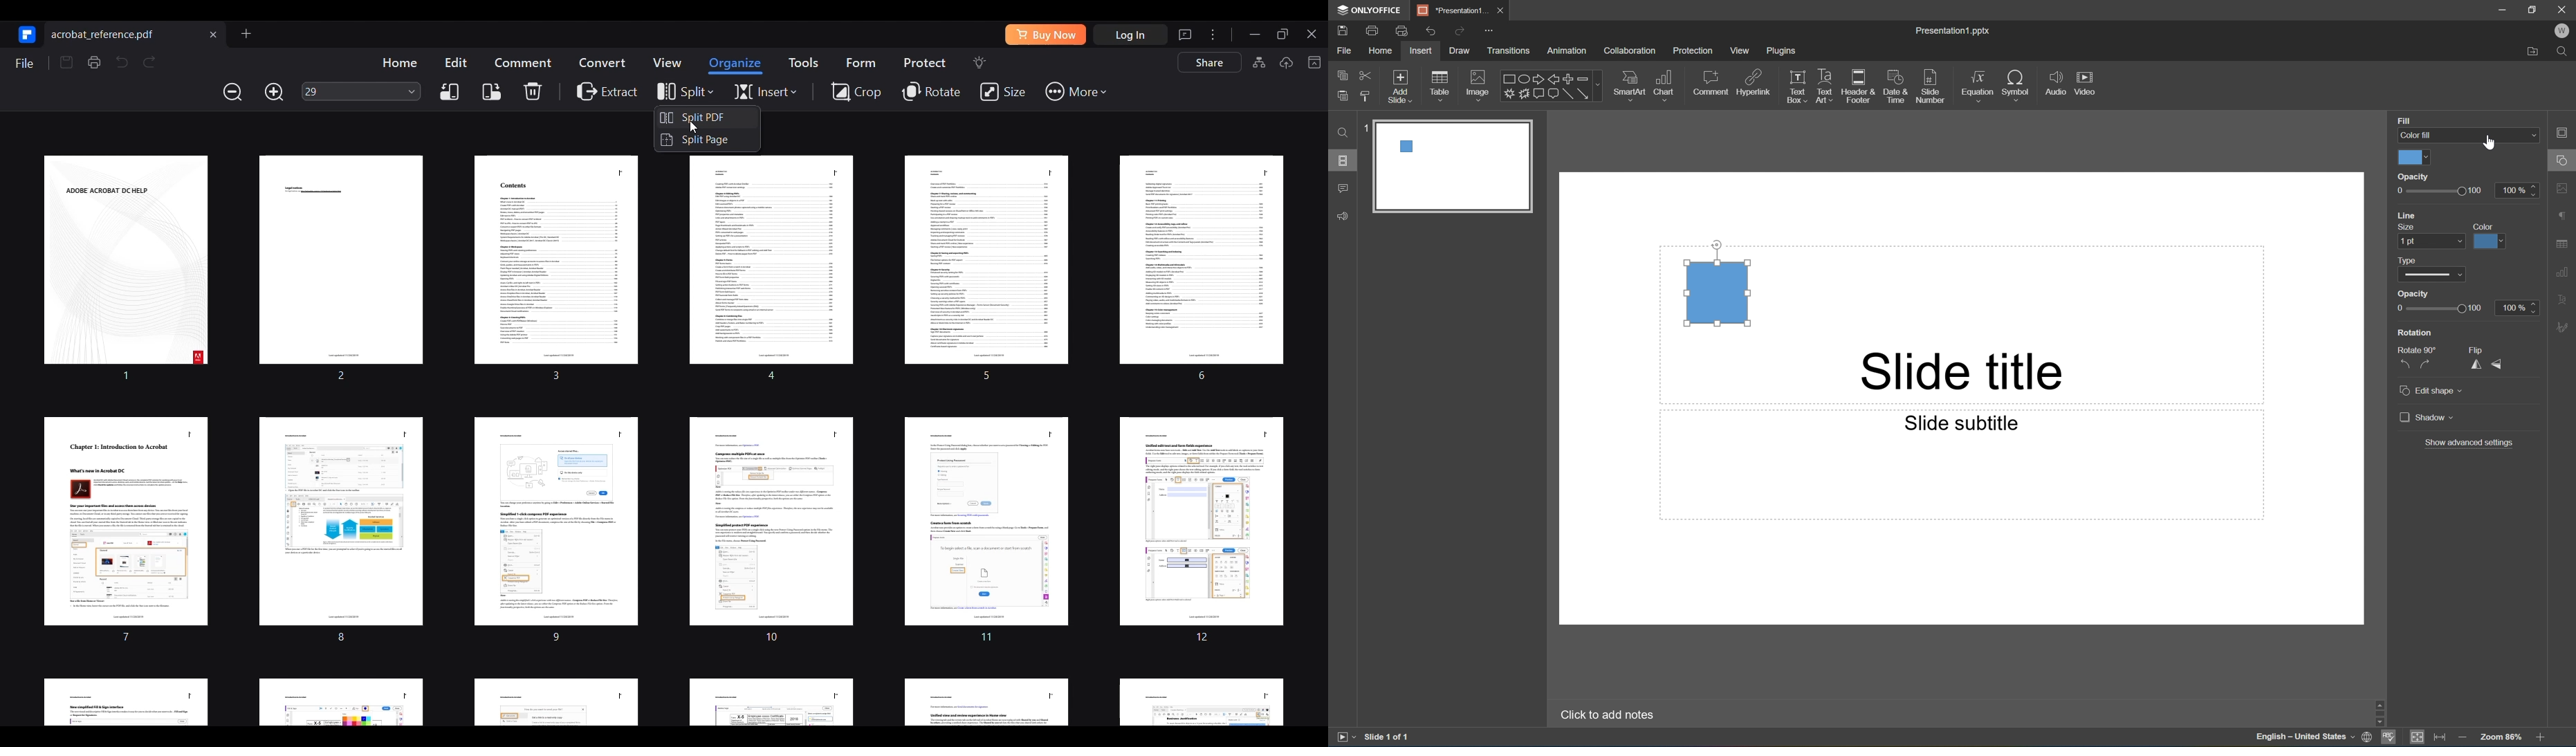 The width and height of the screenshot is (2576, 756). Describe the element at coordinates (1420, 51) in the screenshot. I see `Insert` at that location.